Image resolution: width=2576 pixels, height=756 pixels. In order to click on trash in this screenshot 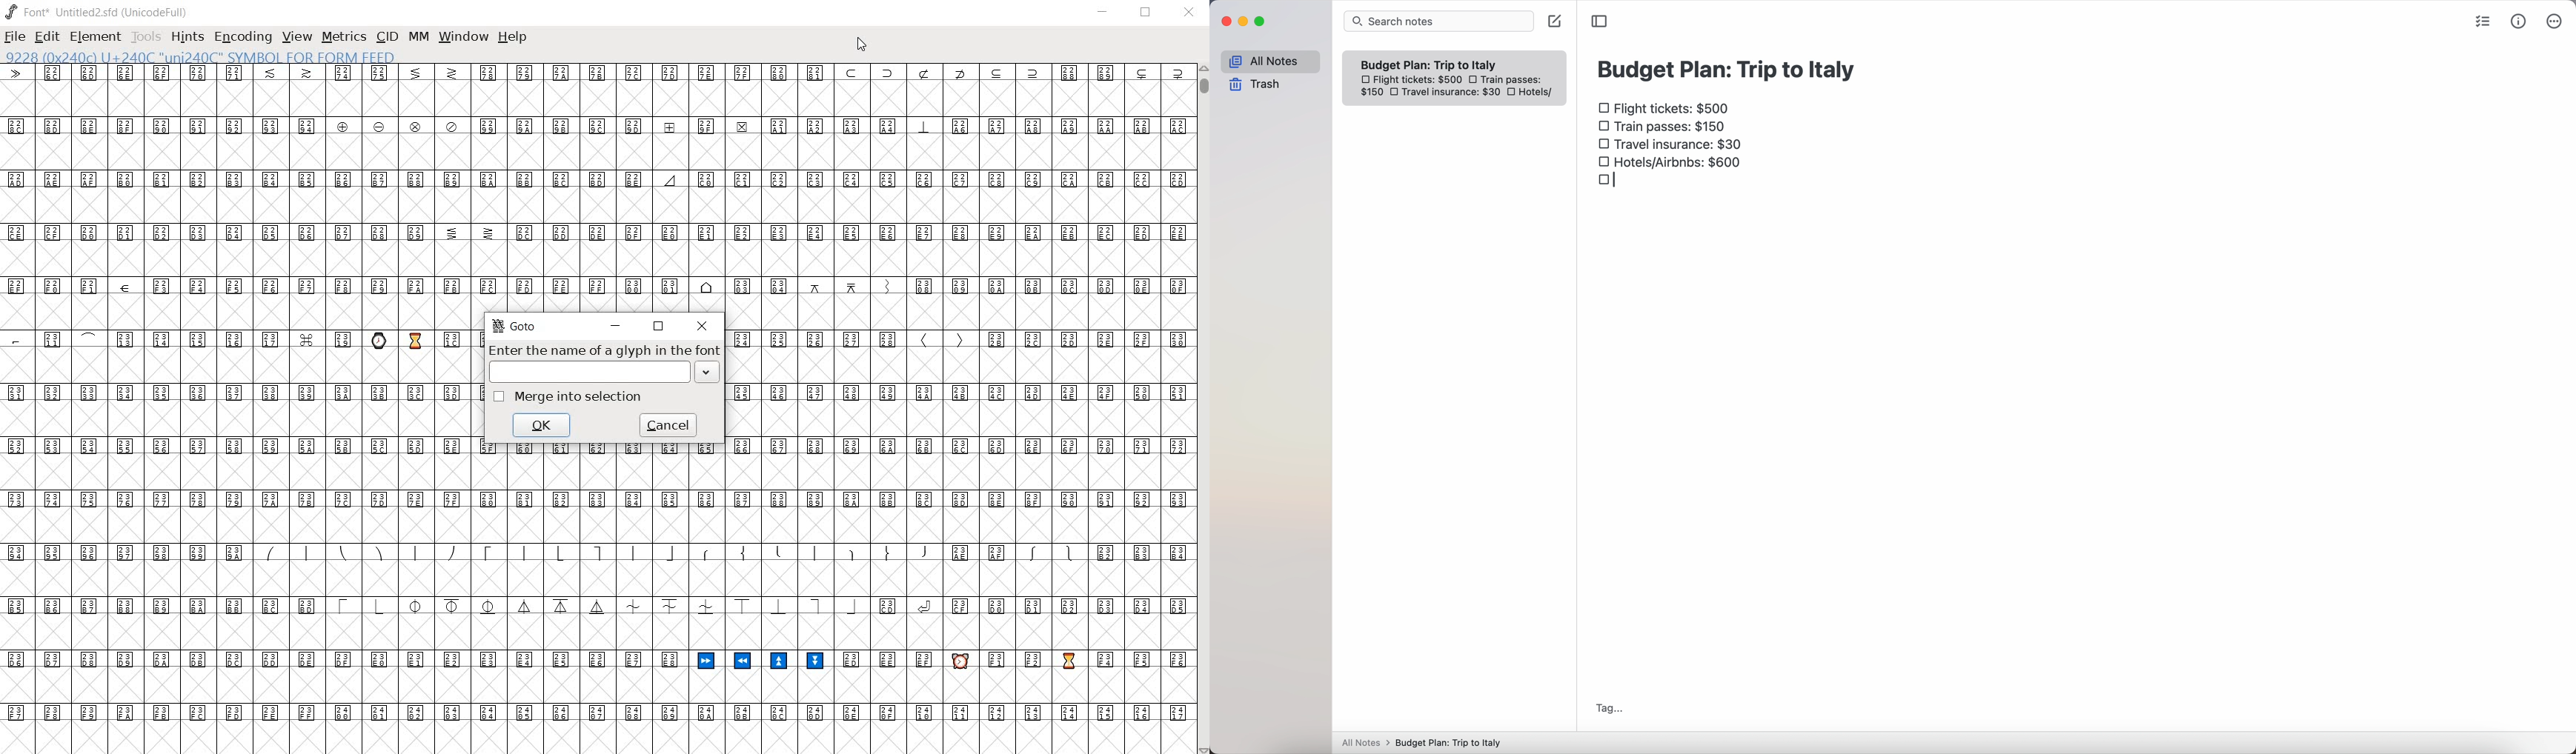, I will do `click(1255, 85)`.